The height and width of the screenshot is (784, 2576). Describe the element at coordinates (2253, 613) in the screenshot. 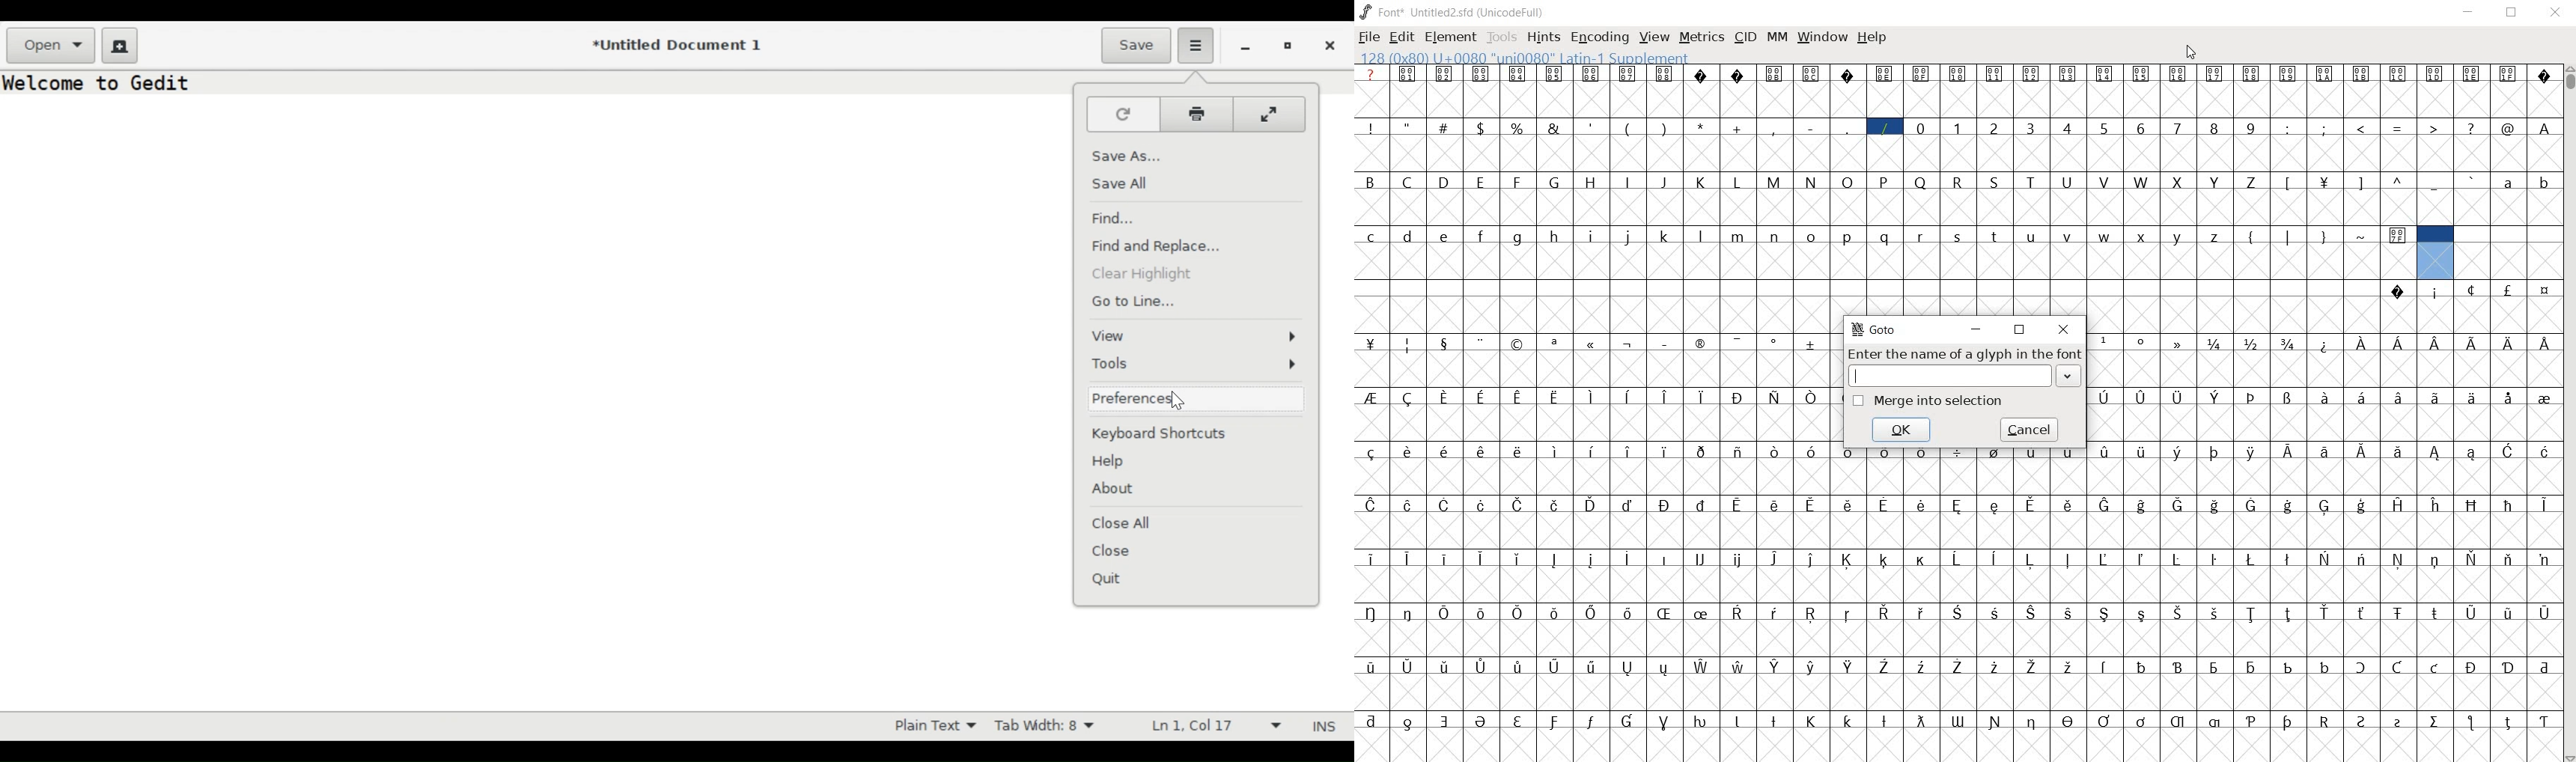

I see `Symbol` at that location.